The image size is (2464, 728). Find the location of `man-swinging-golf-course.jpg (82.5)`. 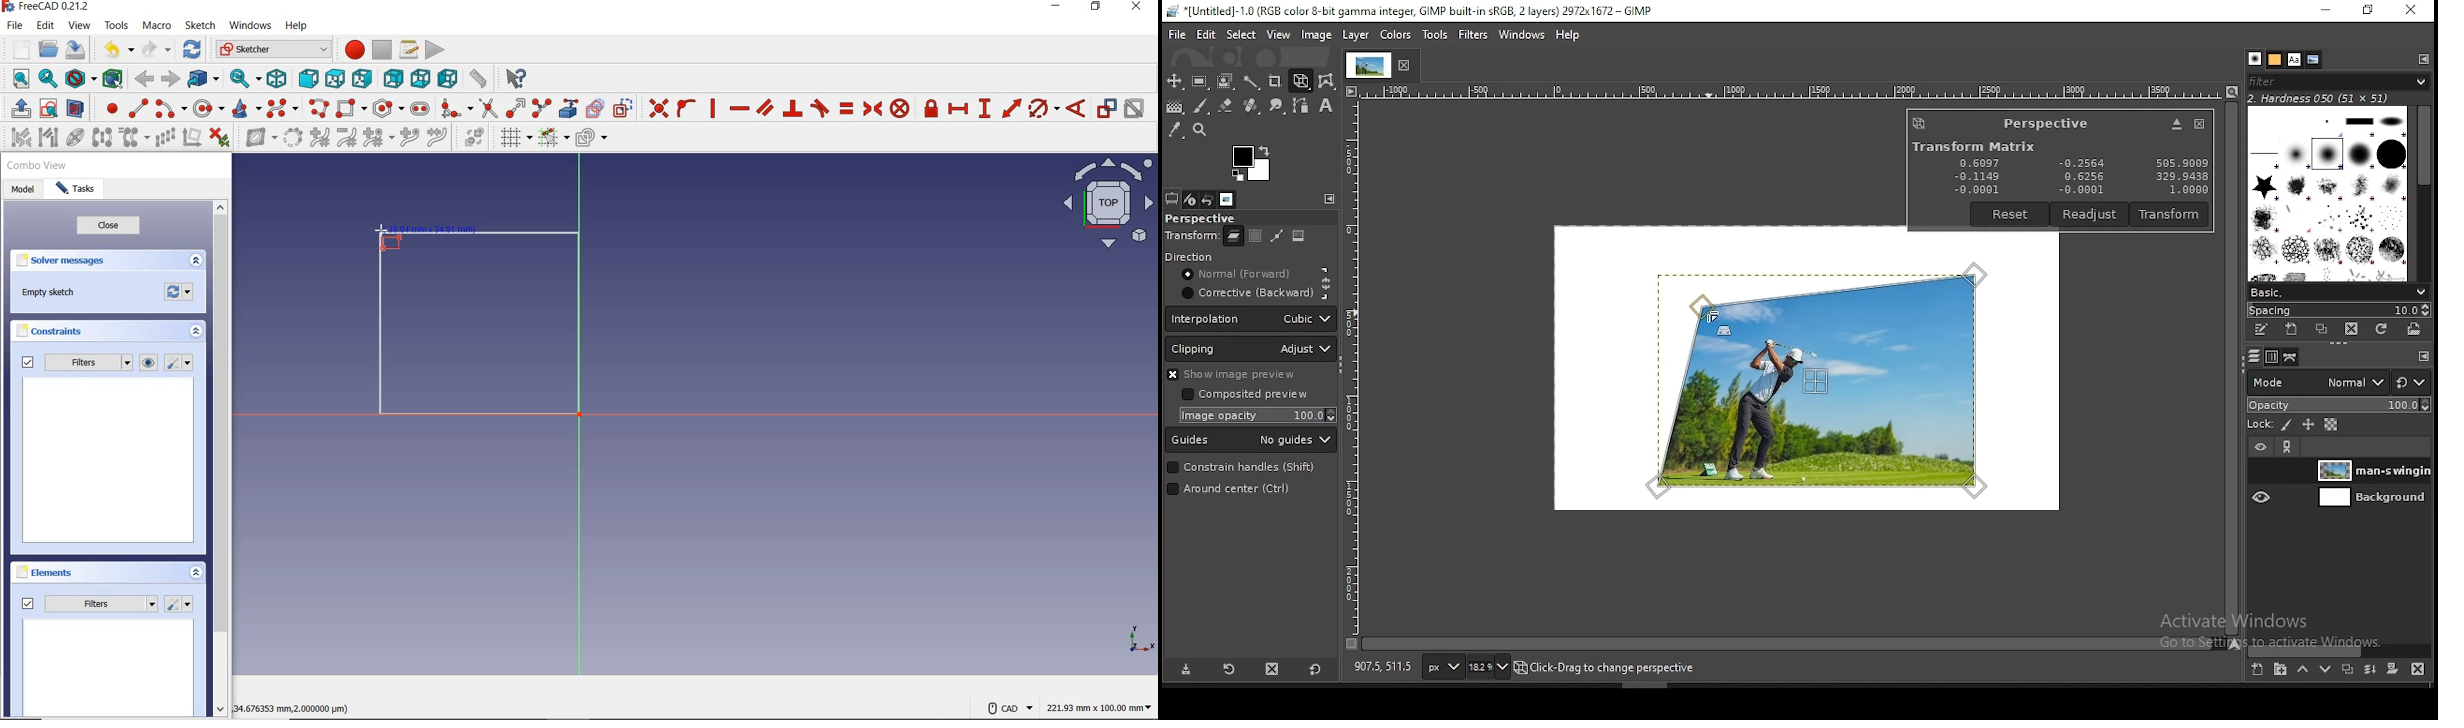

man-swinging-golf-course.jpg (82.5) is located at coordinates (1615, 670).